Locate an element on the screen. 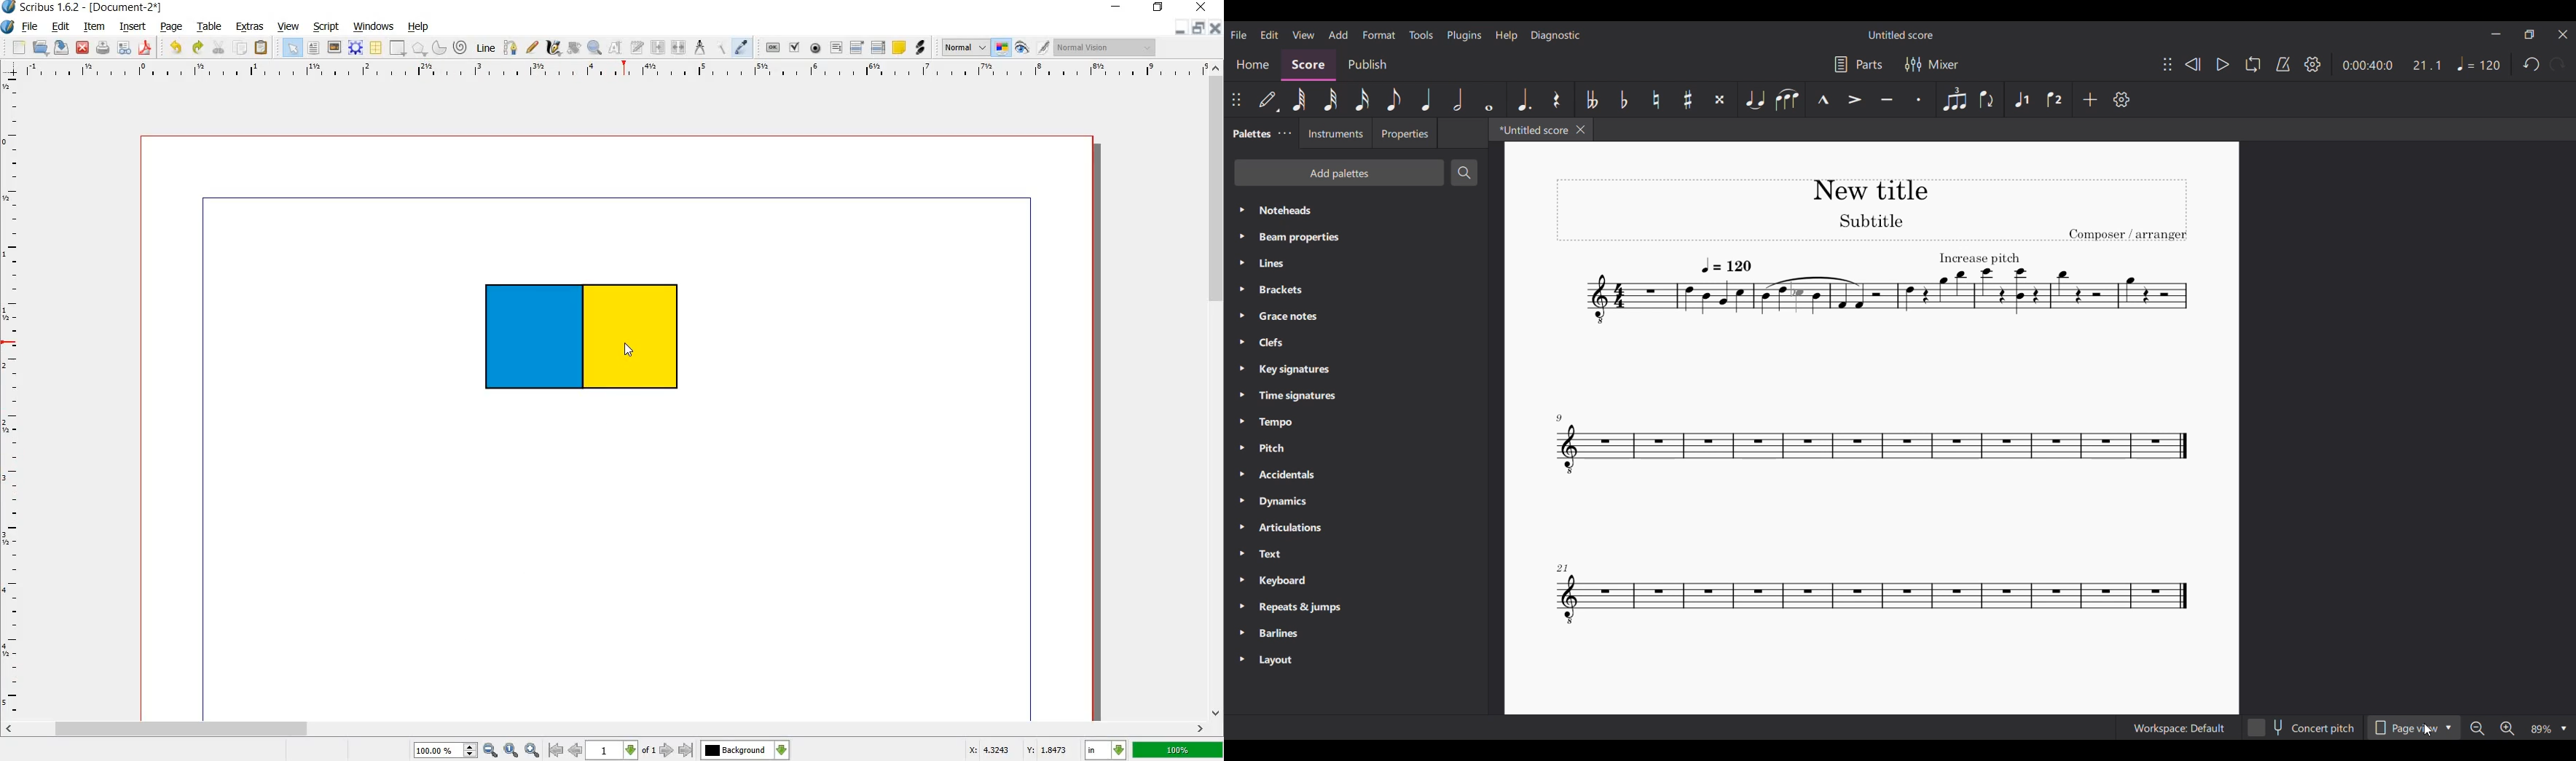  link text frame is located at coordinates (657, 48).